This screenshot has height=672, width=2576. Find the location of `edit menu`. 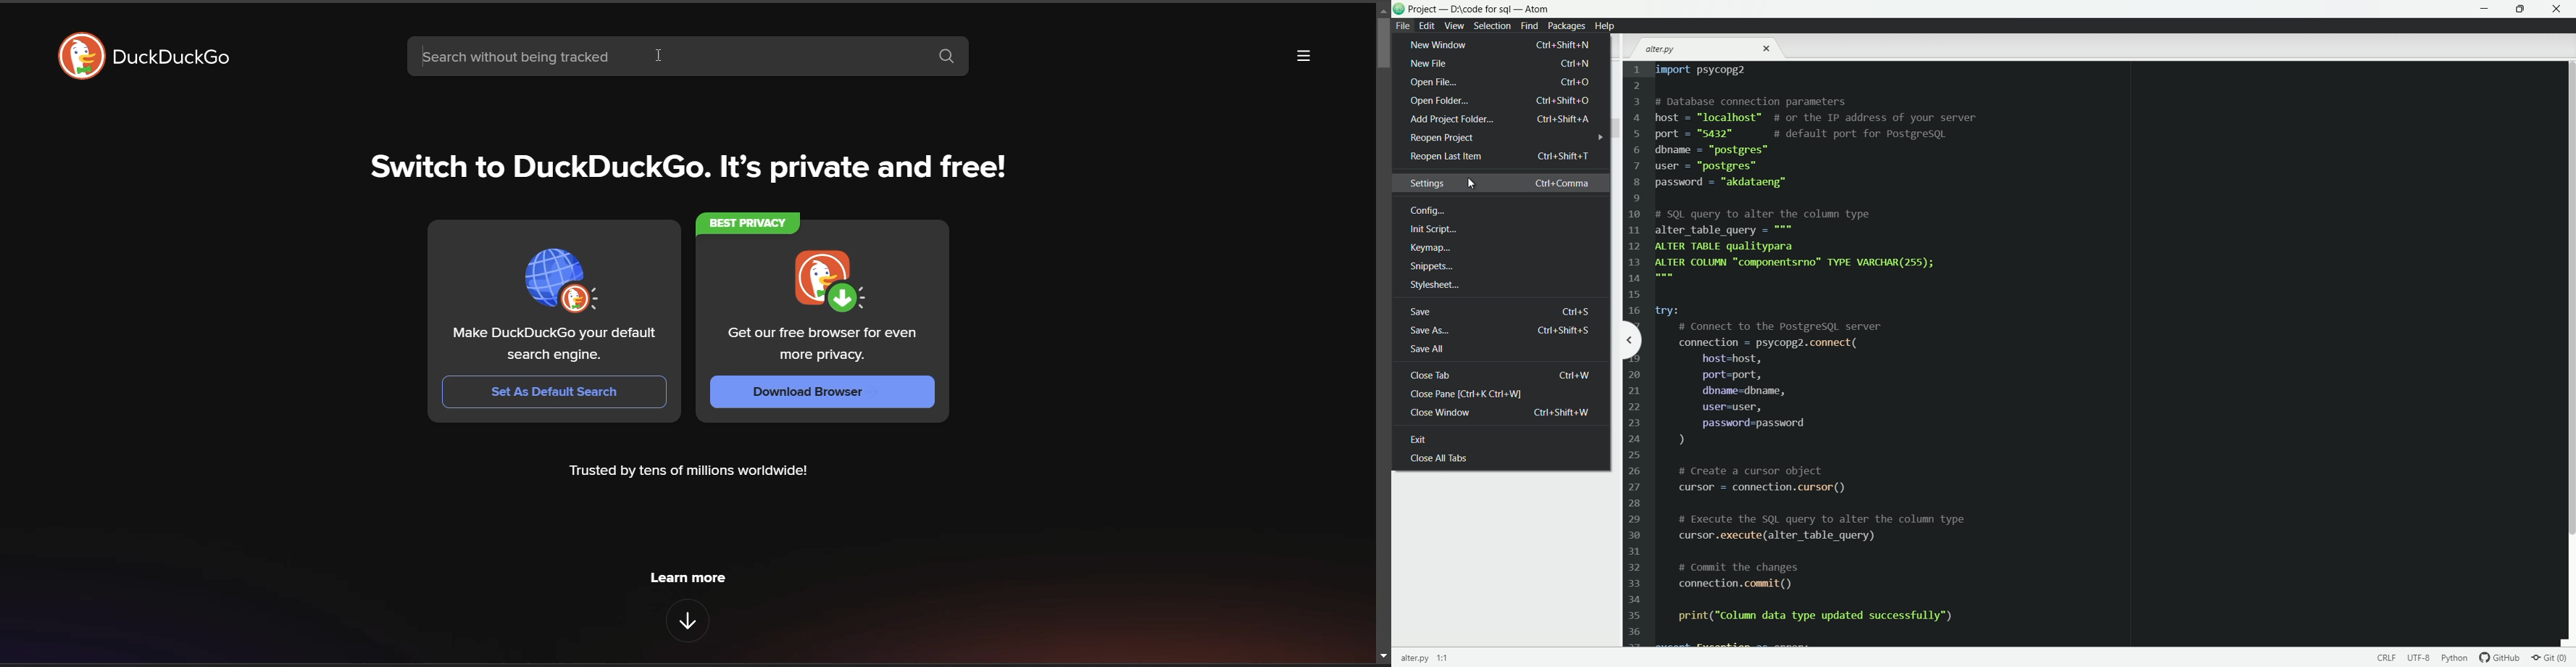

edit menu is located at coordinates (1427, 26).